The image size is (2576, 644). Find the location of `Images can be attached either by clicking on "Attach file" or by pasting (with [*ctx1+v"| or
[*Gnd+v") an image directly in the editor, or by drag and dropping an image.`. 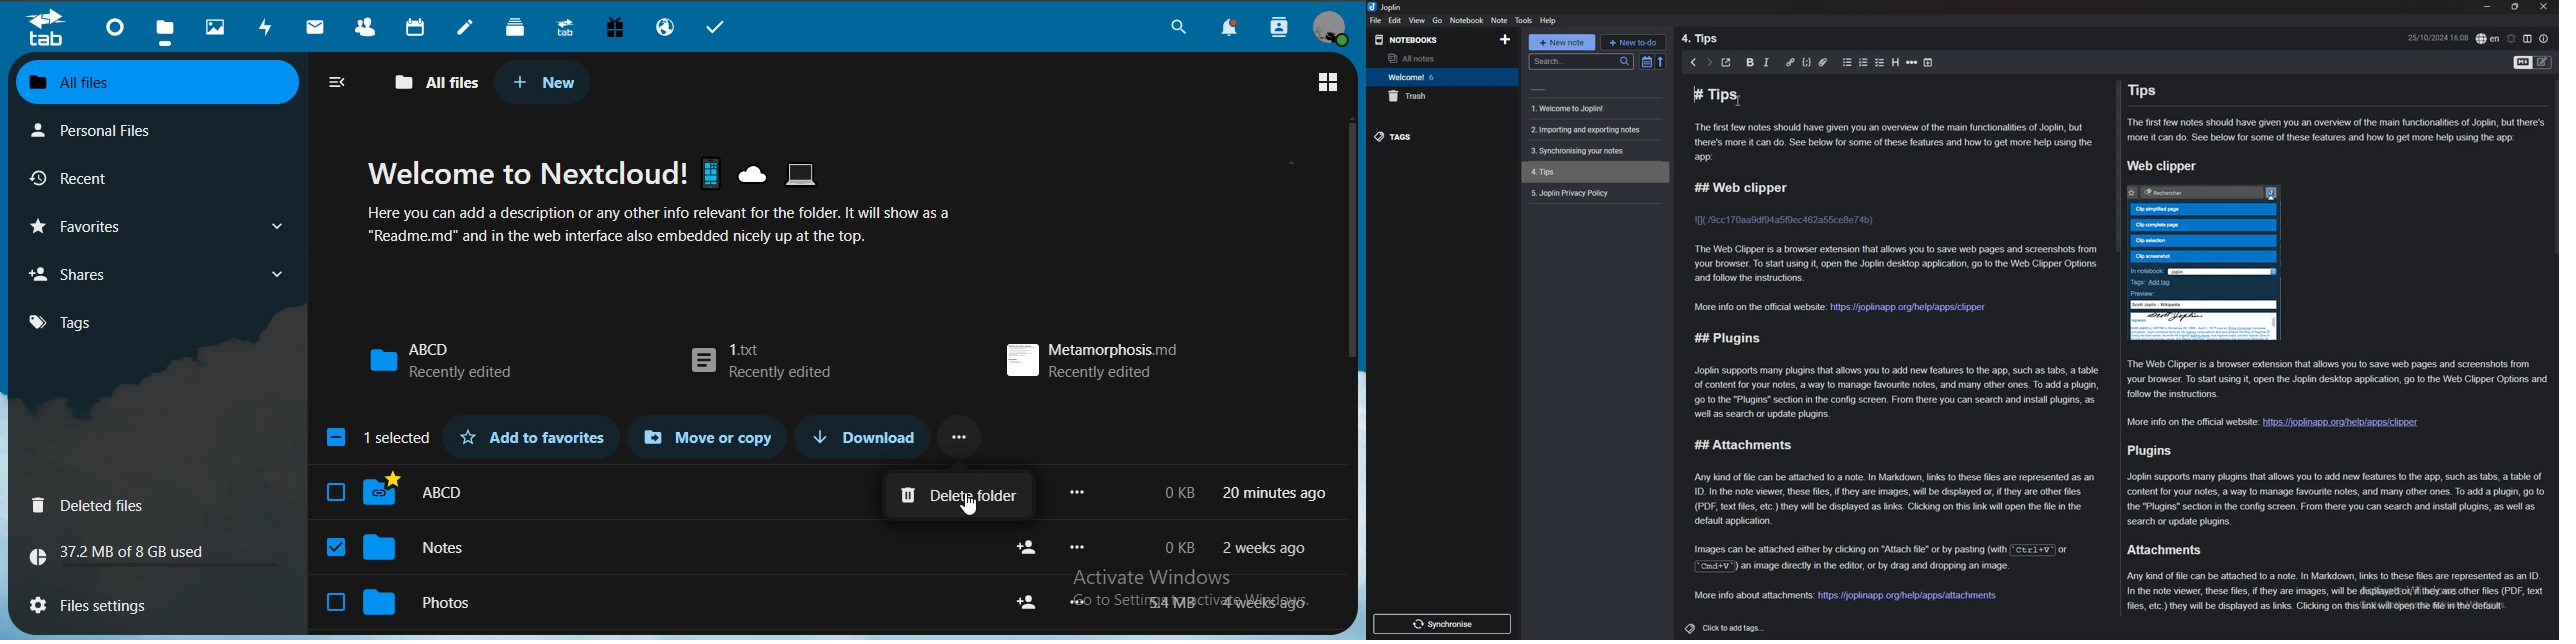

Images can be attached either by clicking on "Attach file" or by pasting (with [*ctx1+v"| or
[*Gnd+v") an image directly in the editor, or by drag and dropping an image. is located at coordinates (1889, 560).